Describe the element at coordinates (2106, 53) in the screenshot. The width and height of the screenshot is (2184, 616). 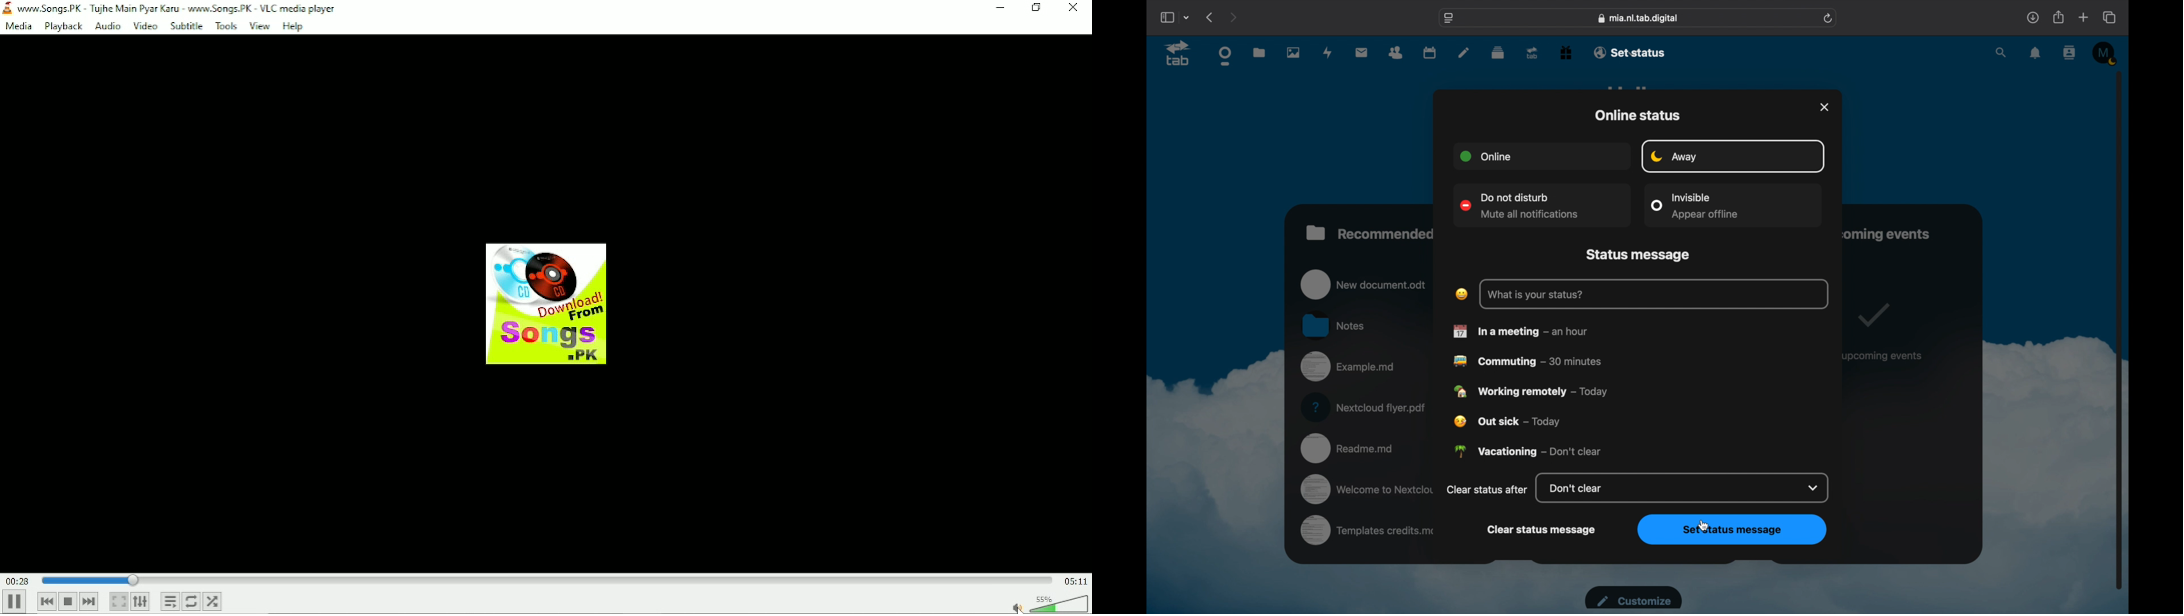
I see `M` at that location.